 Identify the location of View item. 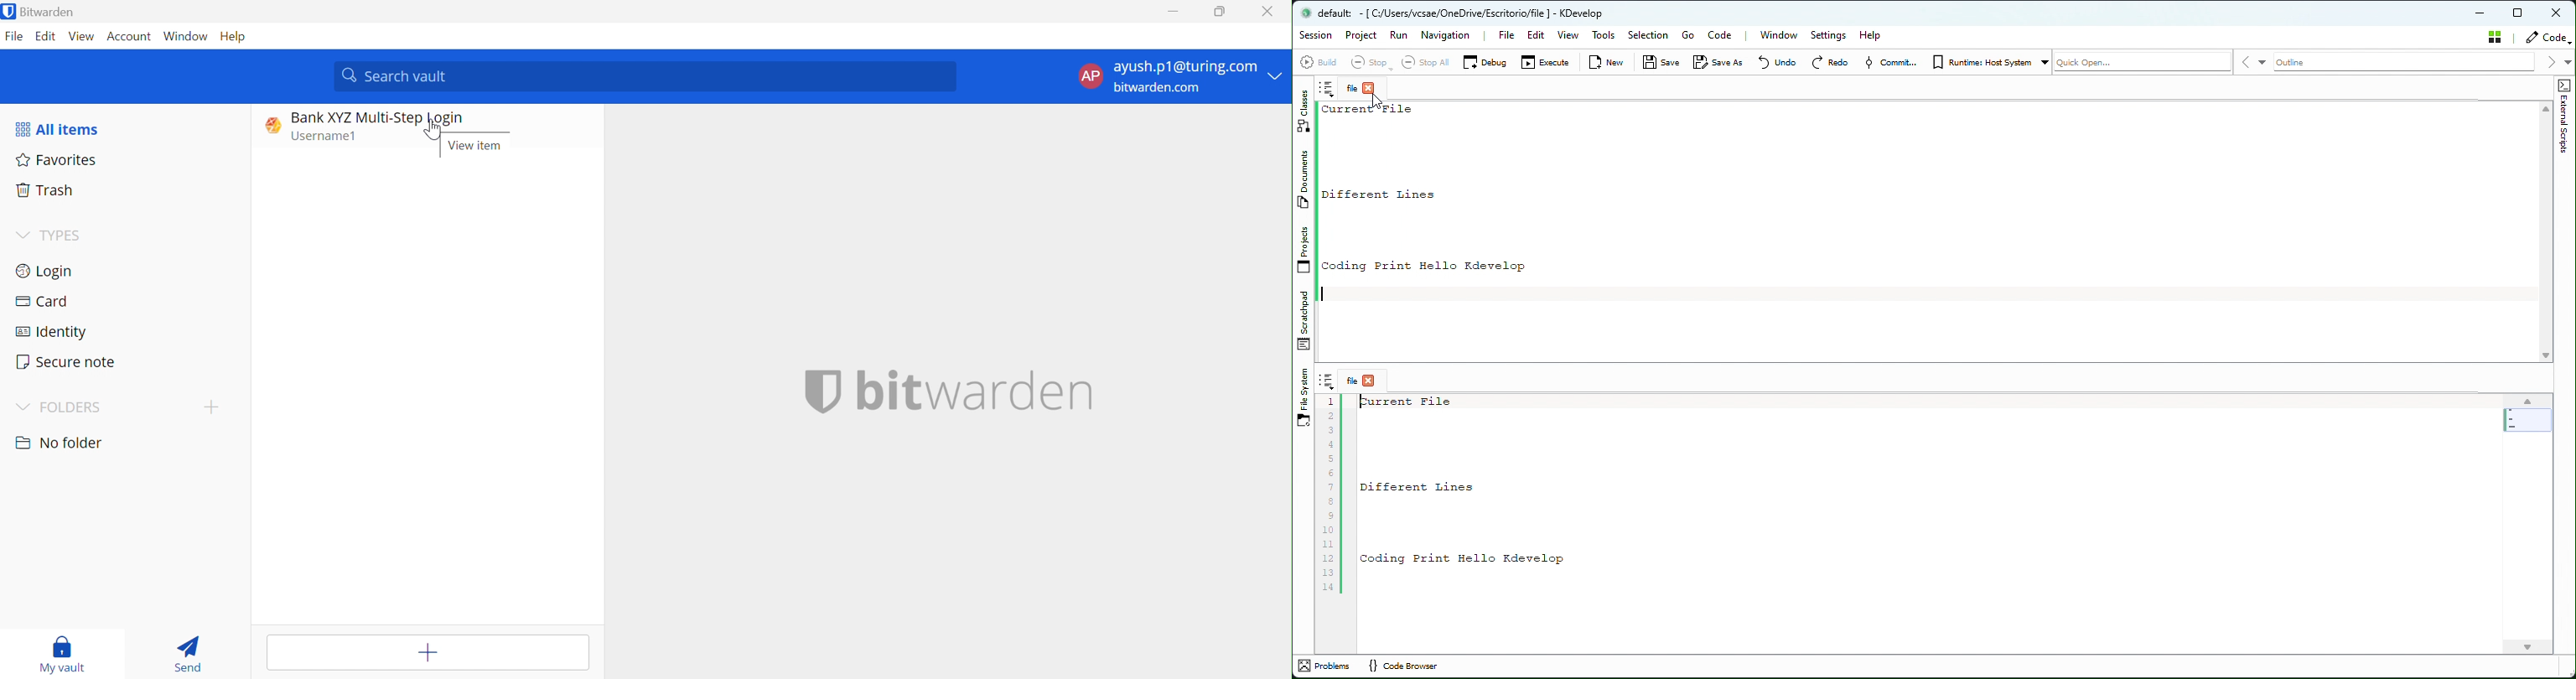
(474, 146).